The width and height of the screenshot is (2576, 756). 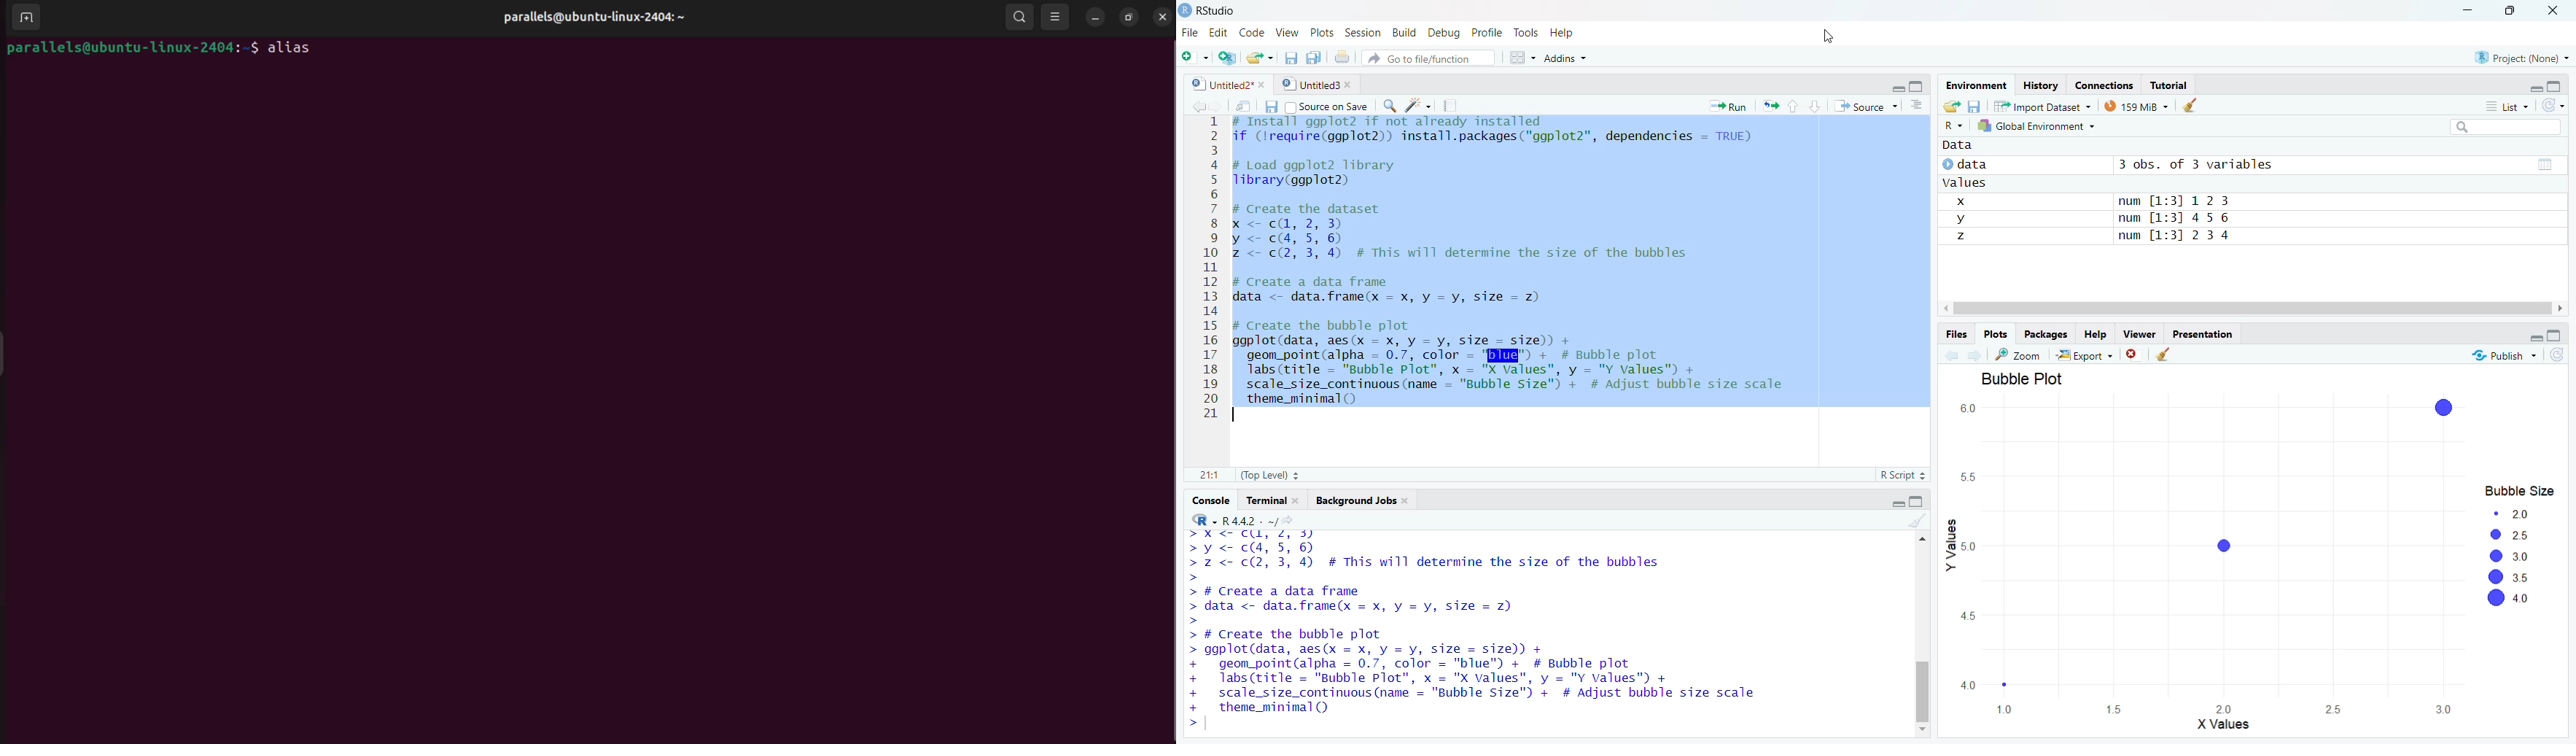 What do you see at coordinates (1417, 106) in the screenshot?
I see `code tools` at bounding box center [1417, 106].